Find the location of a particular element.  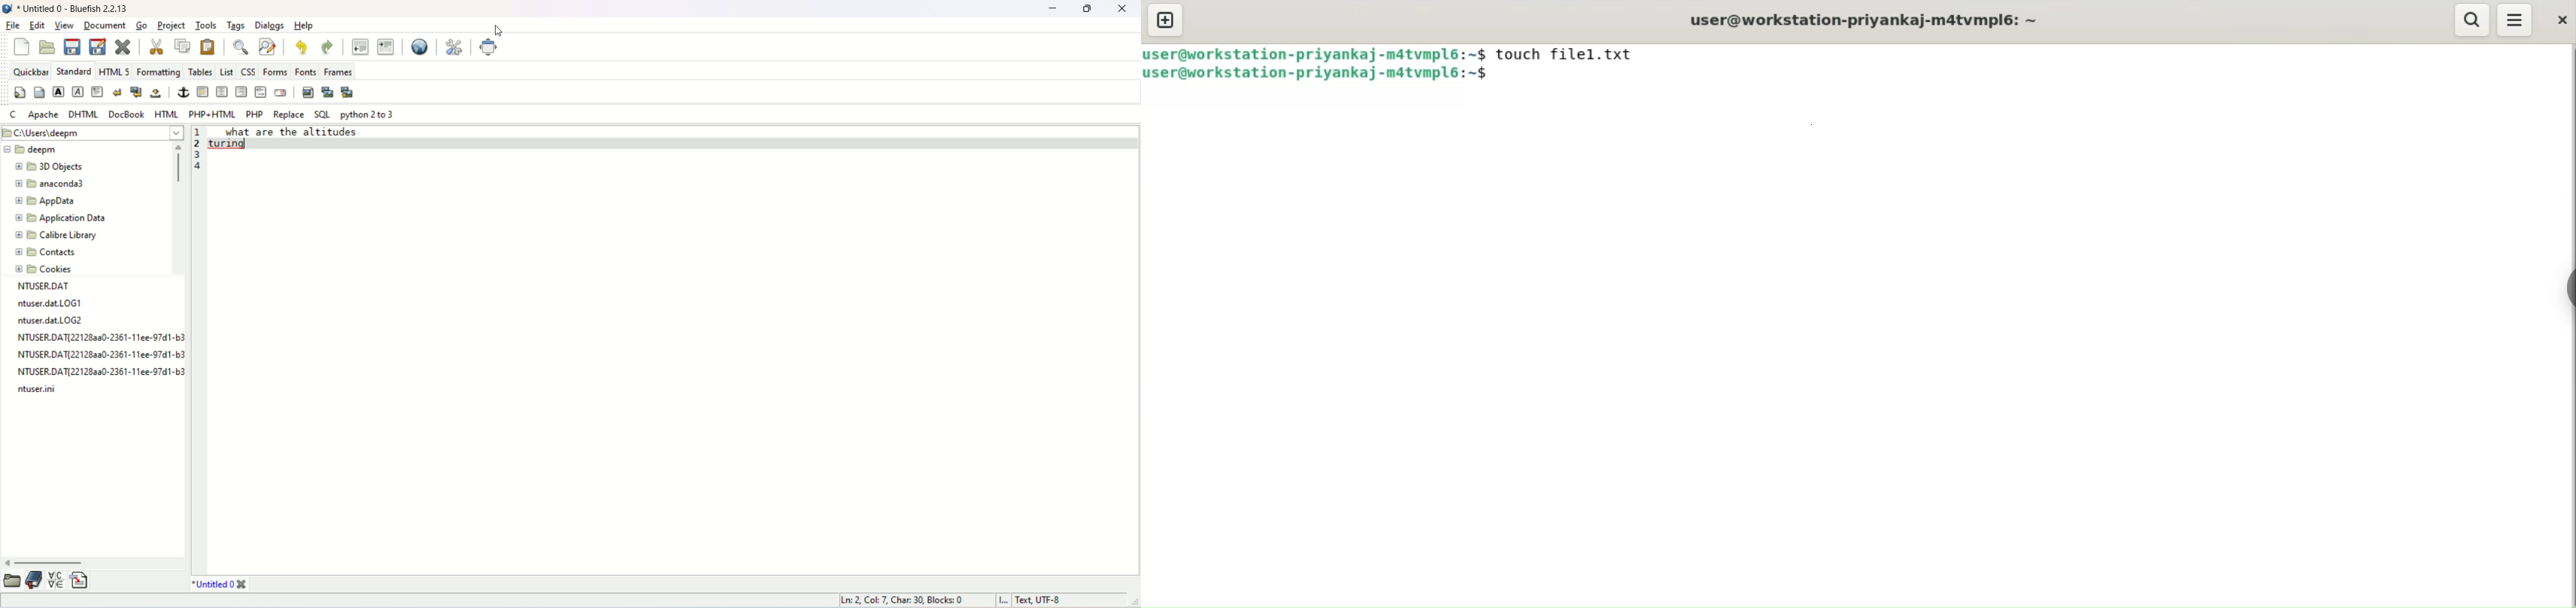

python 2 to 3 is located at coordinates (368, 115).